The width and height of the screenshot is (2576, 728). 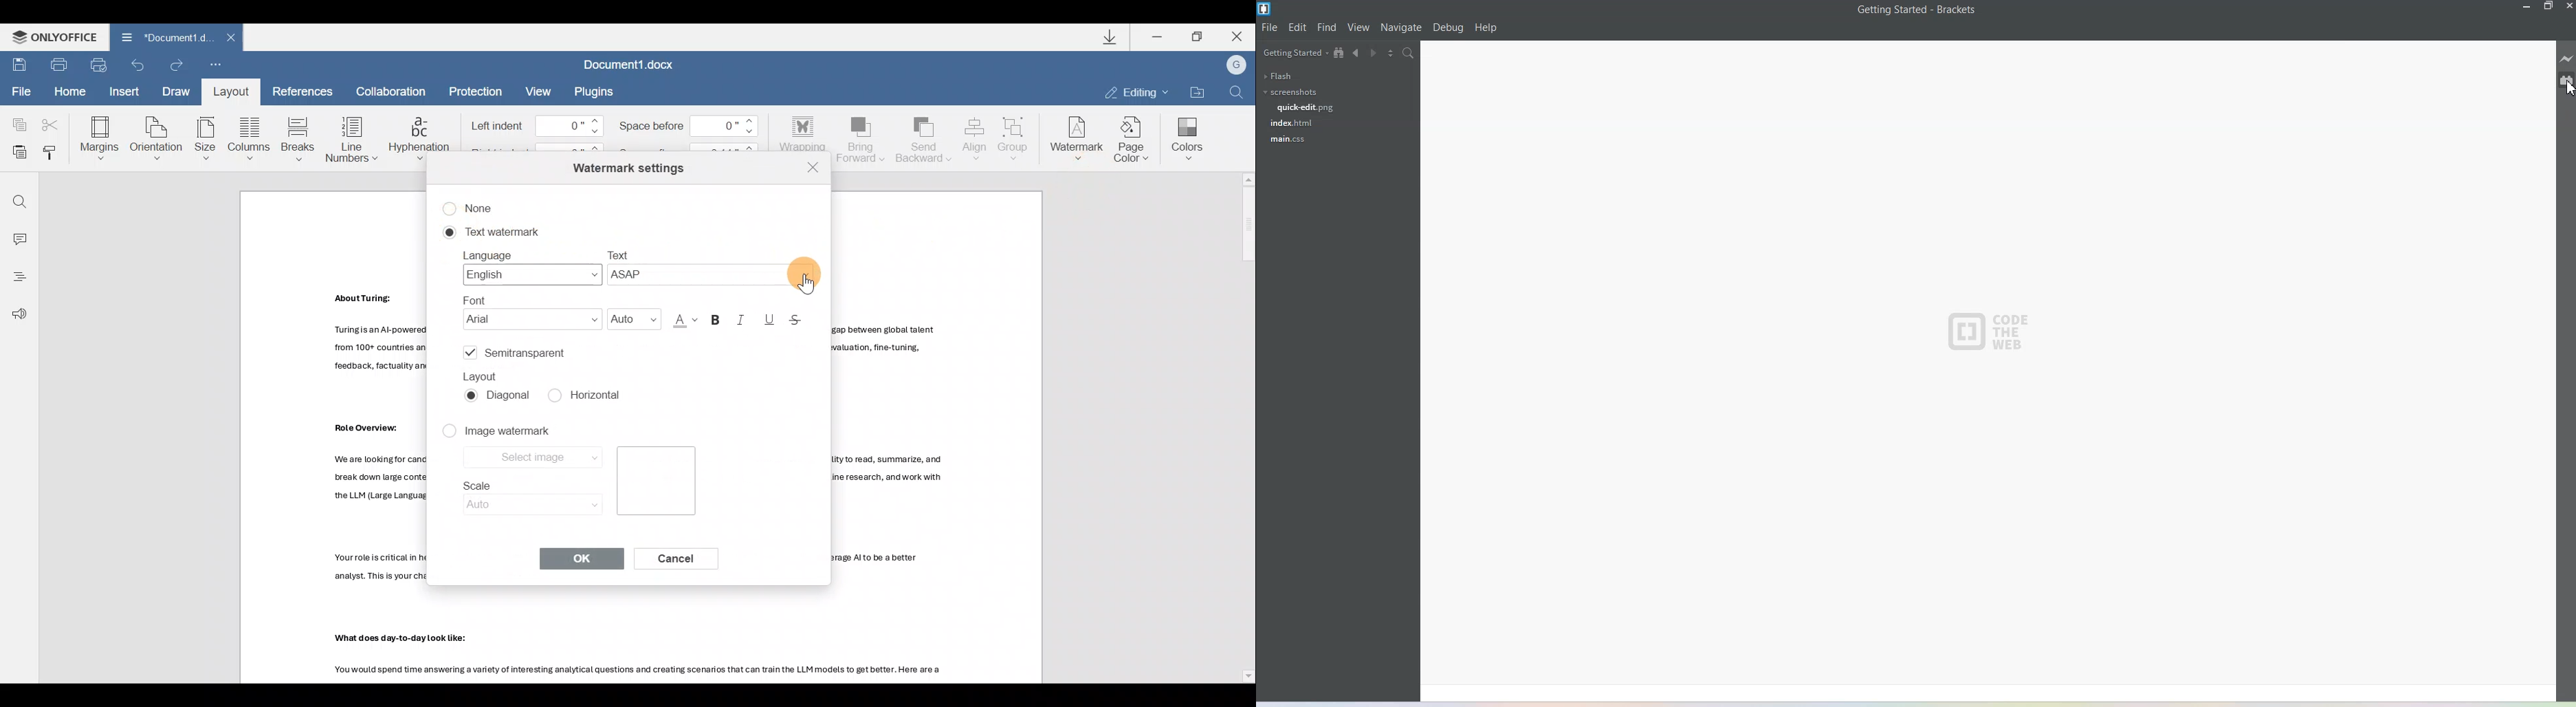 What do you see at coordinates (1277, 76) in the screenshot?
I see `Flash` at bounding box center [1277, 76].